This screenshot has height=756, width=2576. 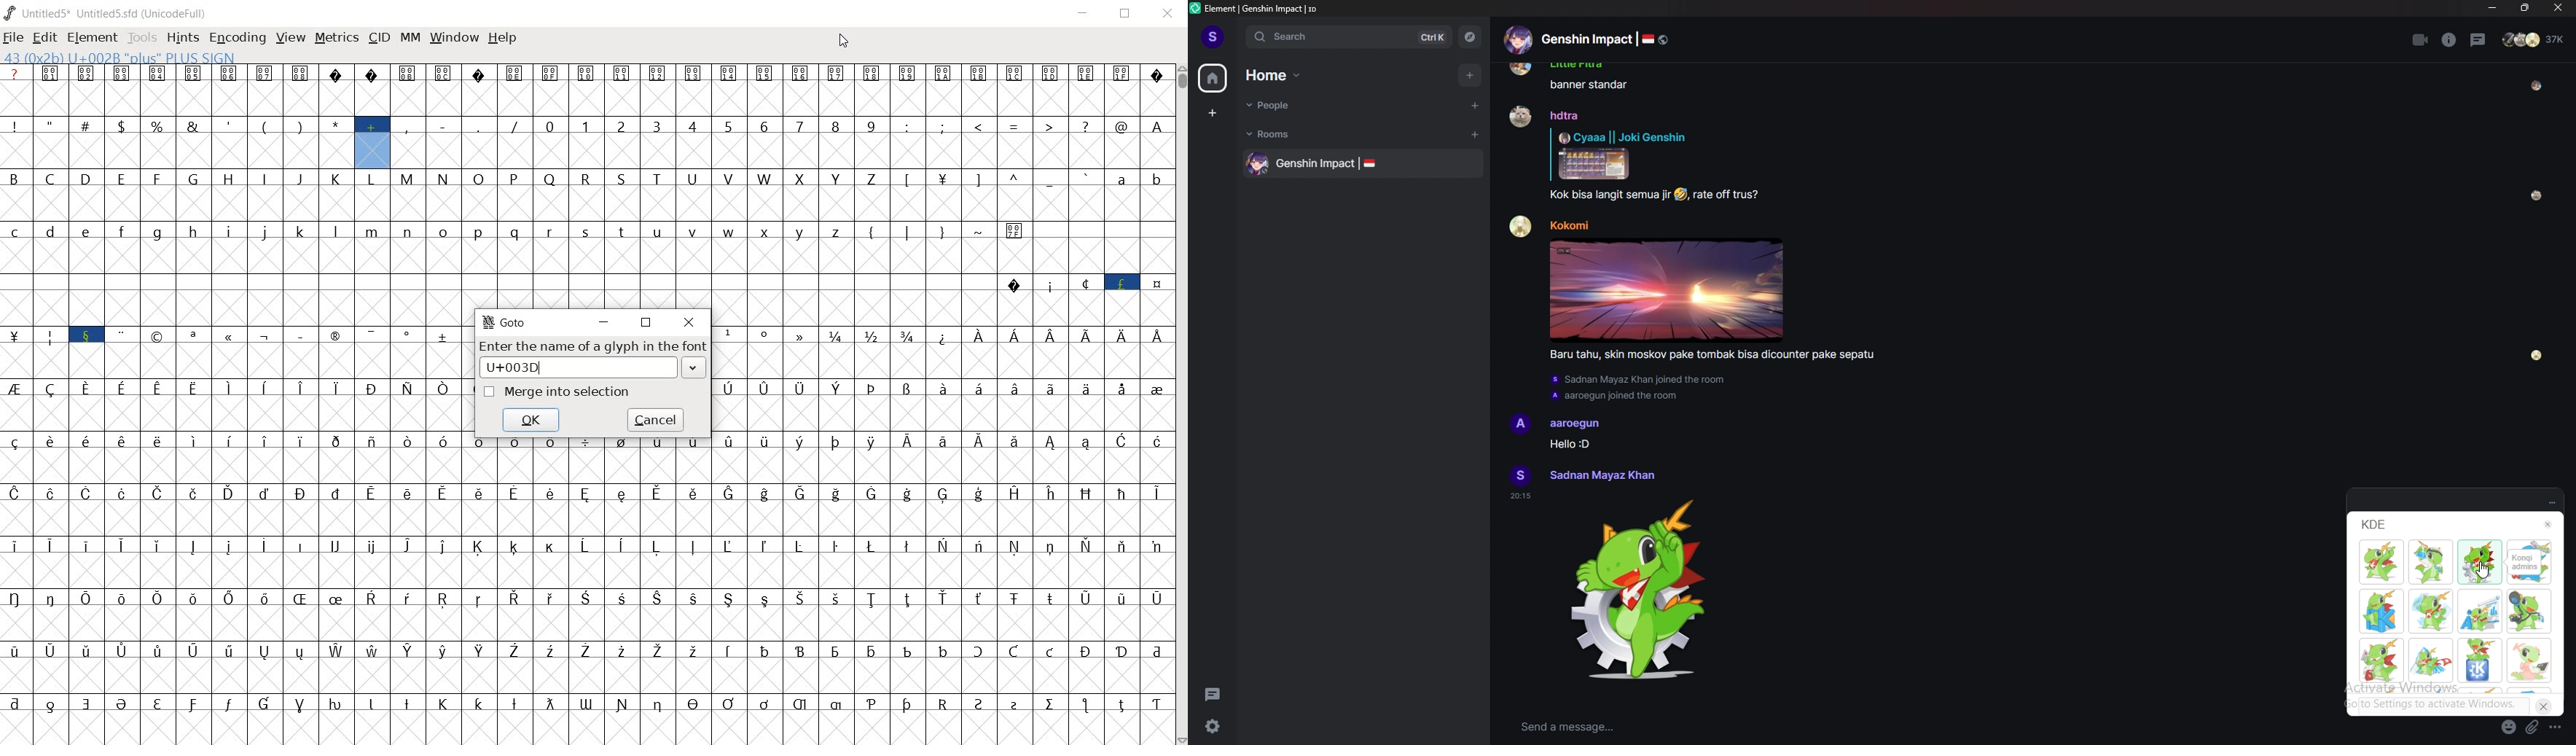 I want to click on rooms, so click(x=1285, y=134).